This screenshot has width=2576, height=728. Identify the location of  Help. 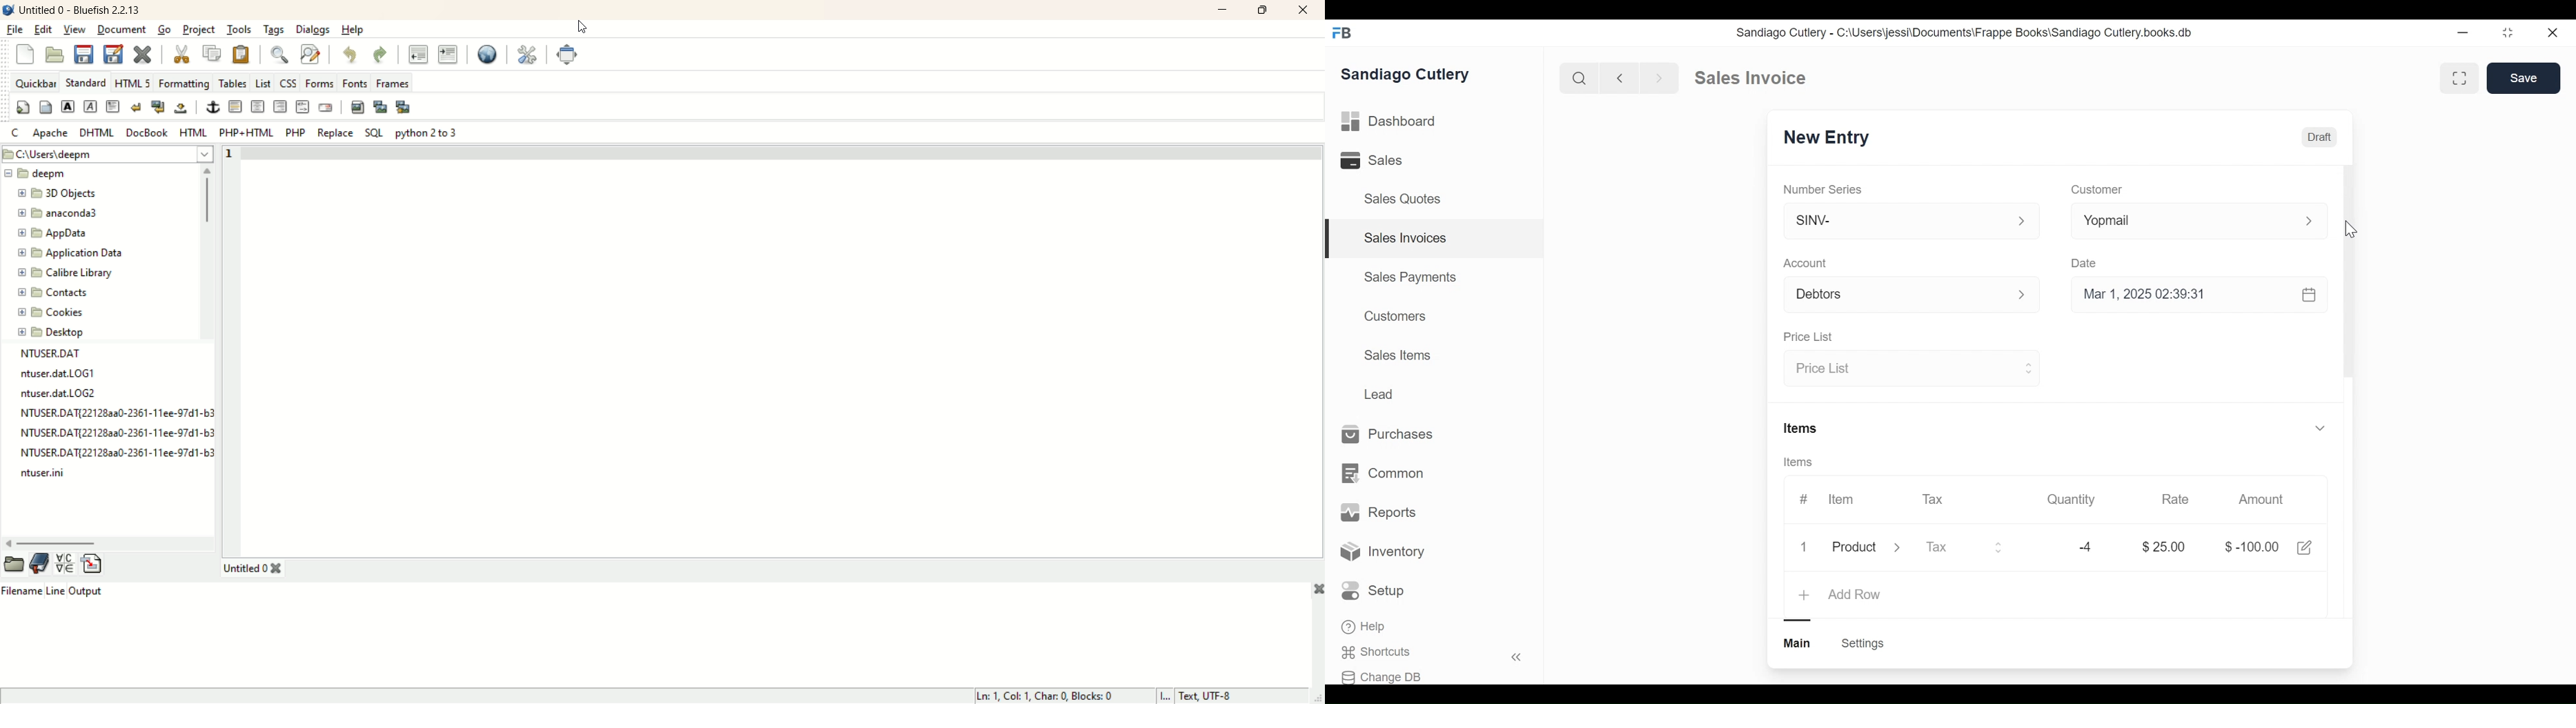
(1363, 626).